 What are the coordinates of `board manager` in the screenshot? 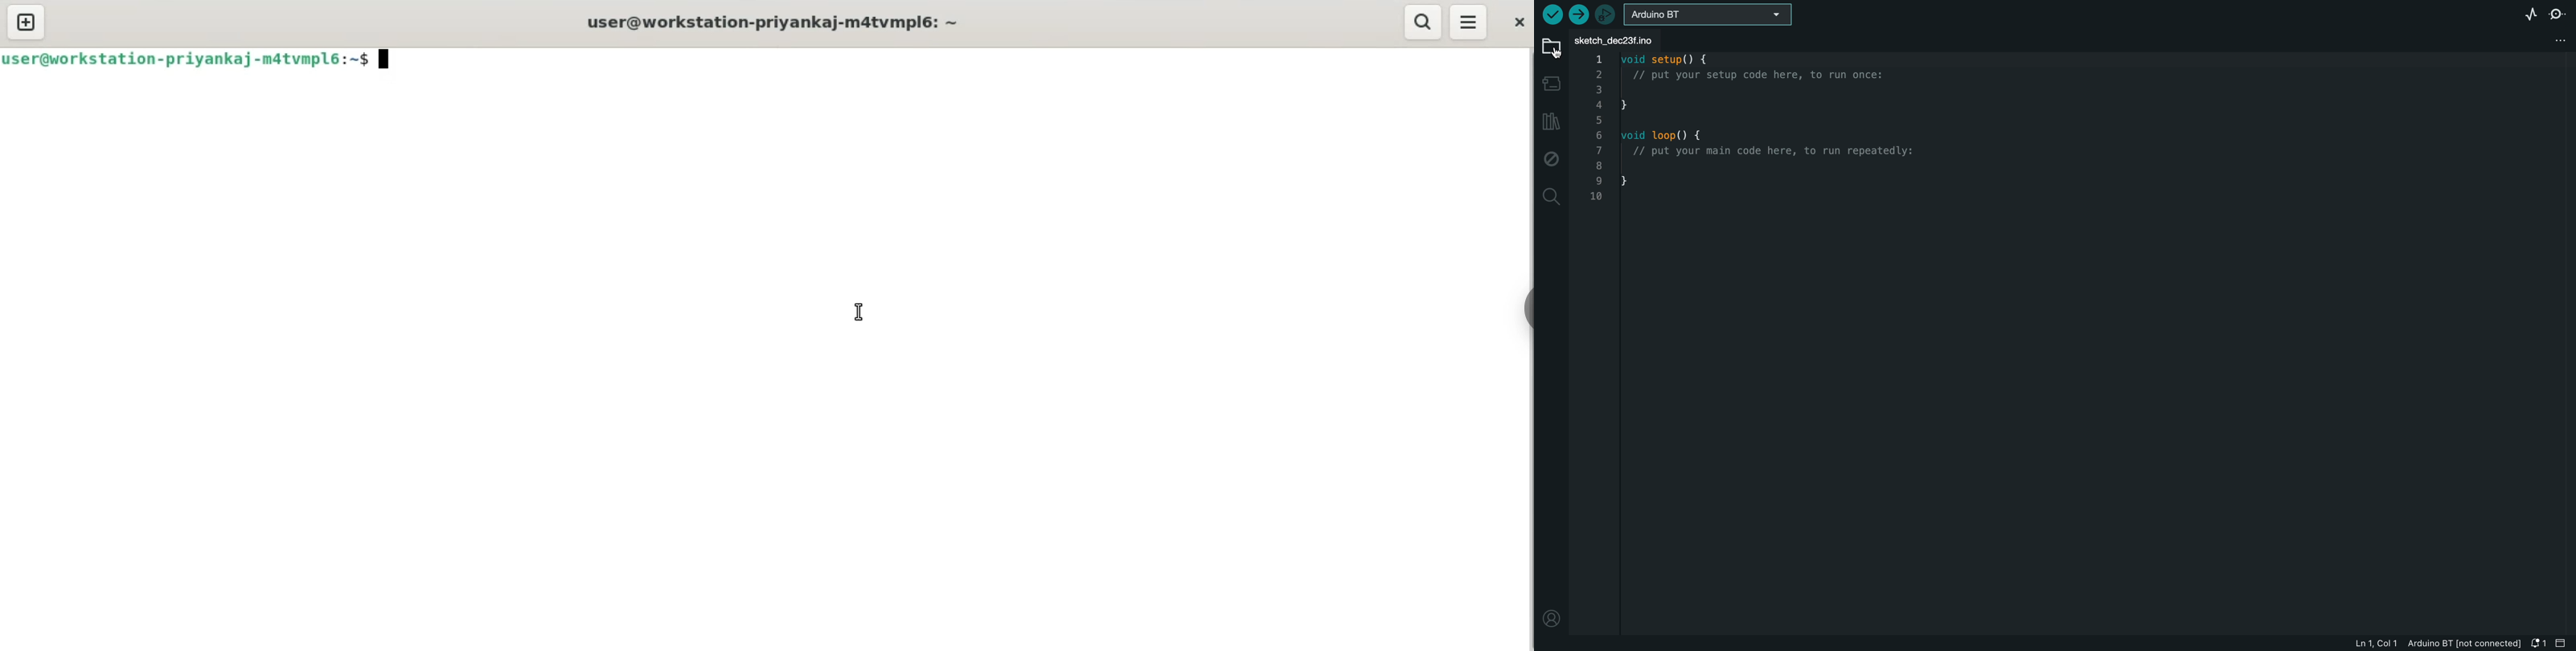 It's located at (1551, 84).